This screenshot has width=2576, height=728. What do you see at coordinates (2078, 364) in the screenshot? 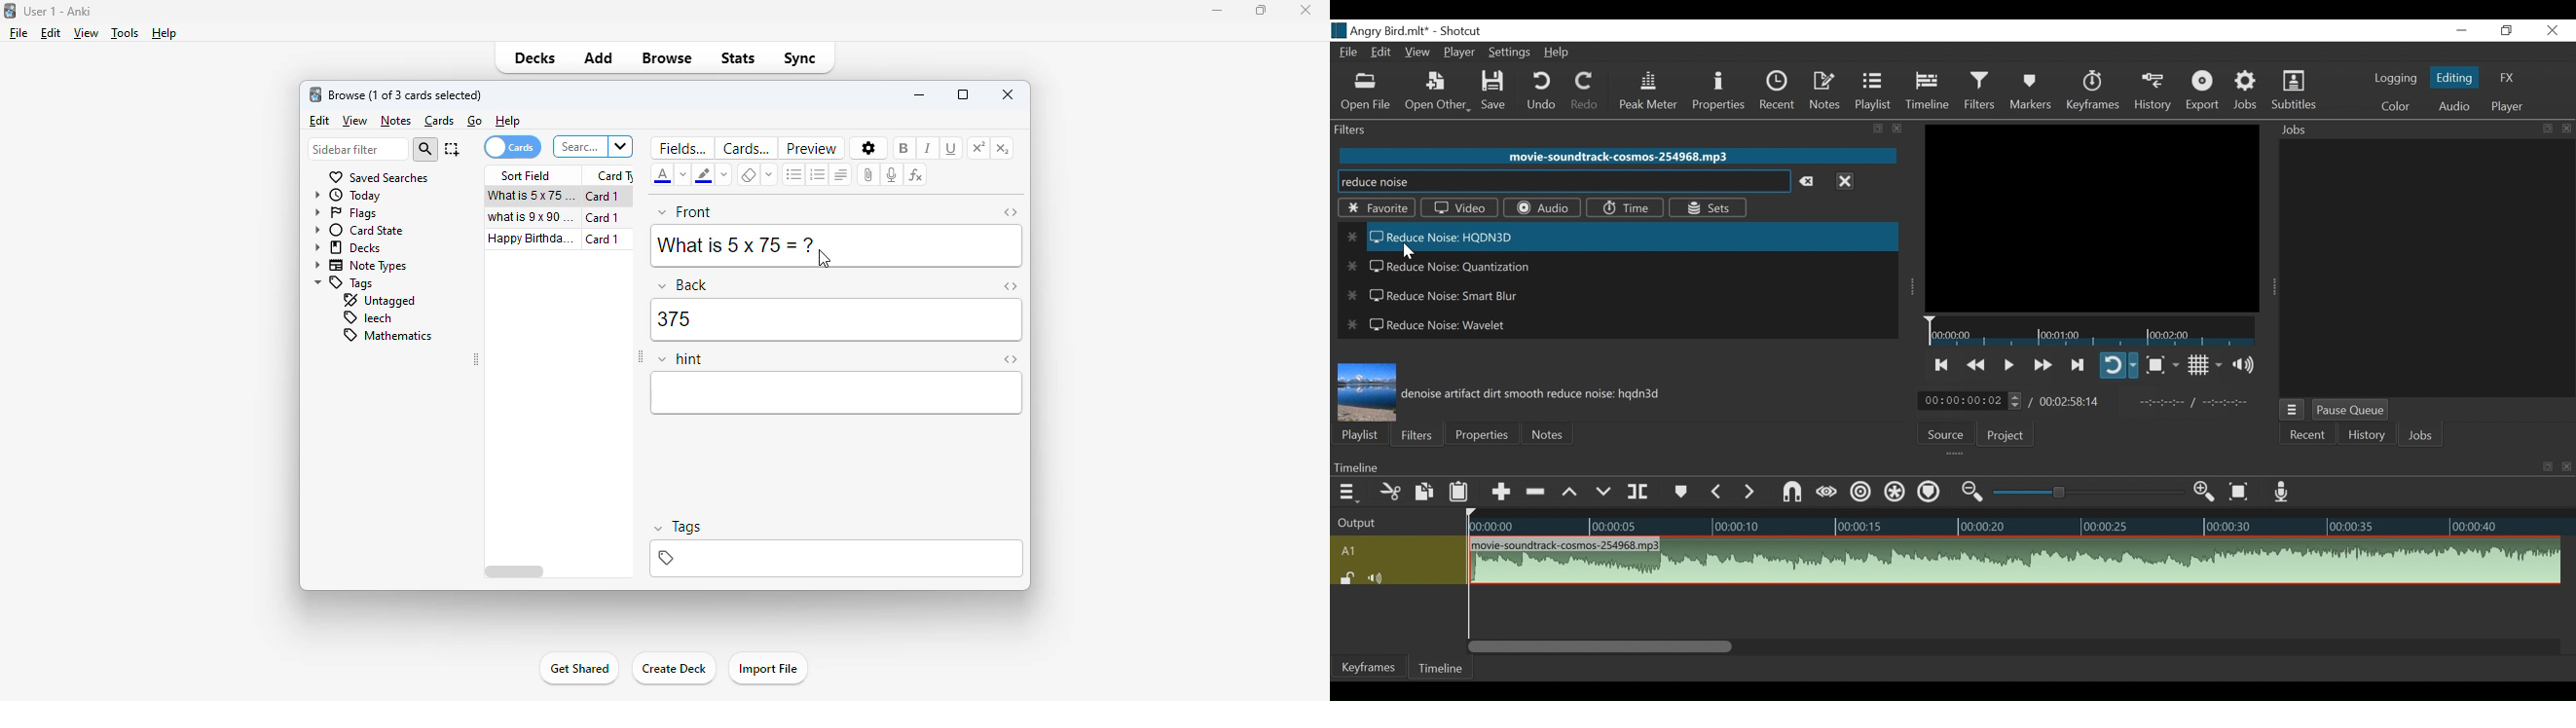
I see `Play forward quickly` at bounding box center [2078, 364].